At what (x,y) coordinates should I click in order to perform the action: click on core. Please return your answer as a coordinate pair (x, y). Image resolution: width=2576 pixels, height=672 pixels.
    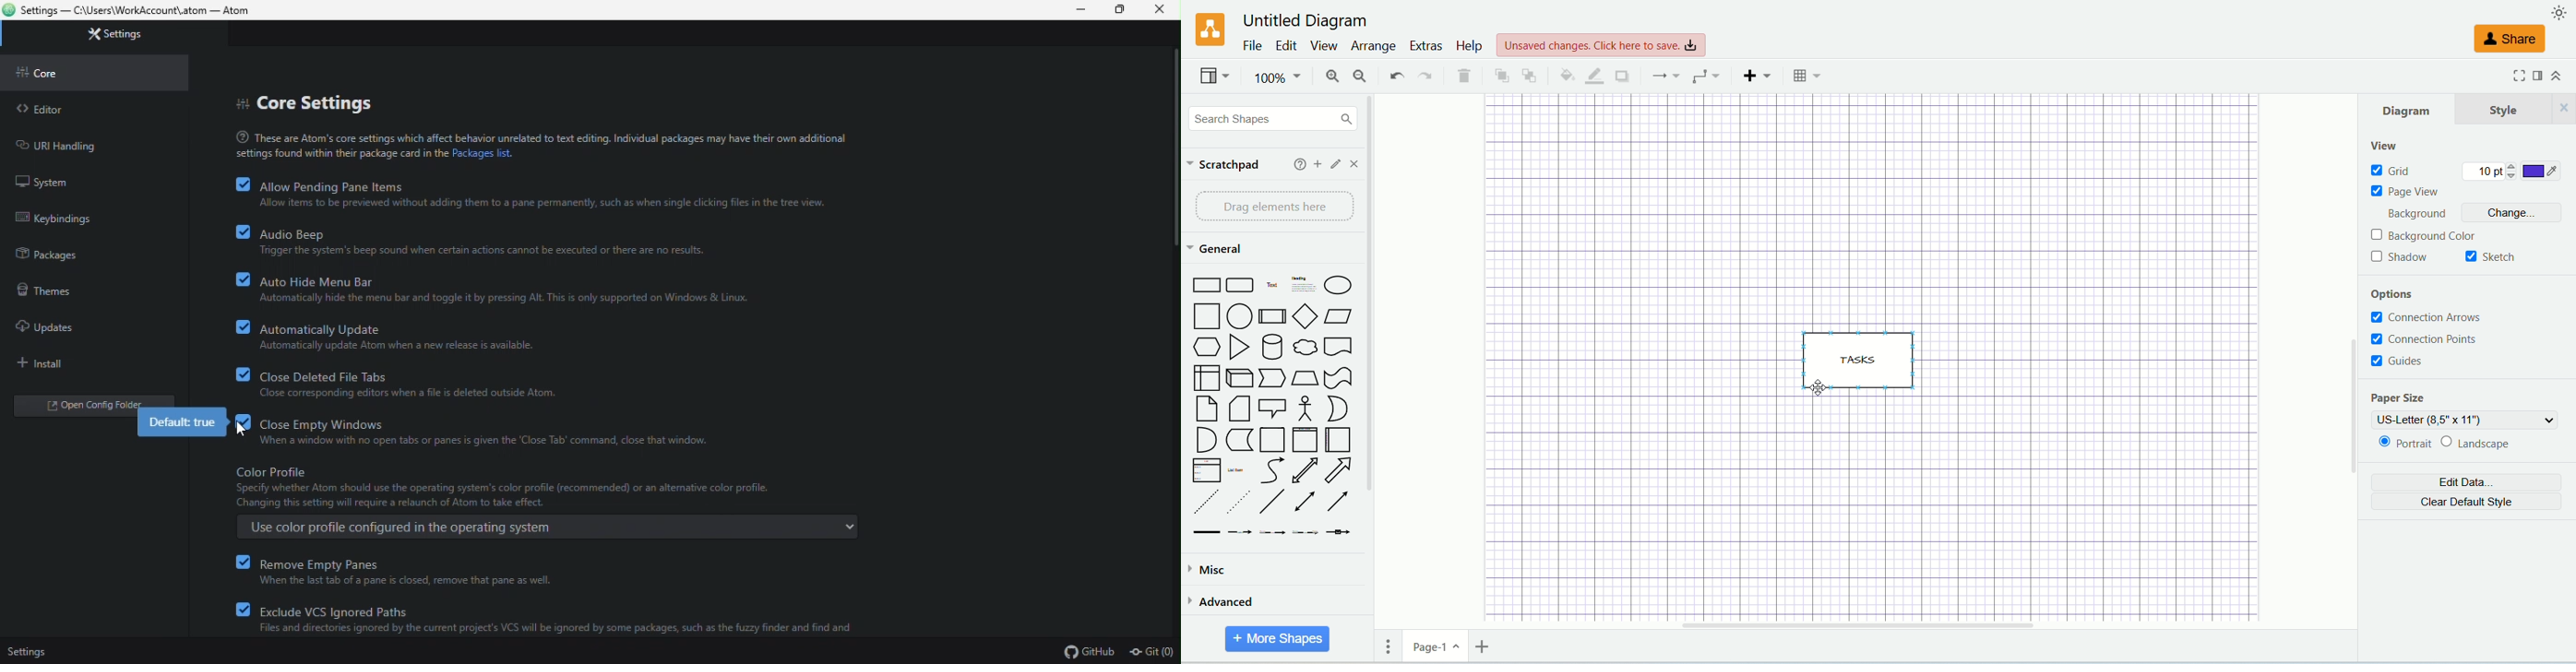
    Looking at the image, I should click on (45, 73).